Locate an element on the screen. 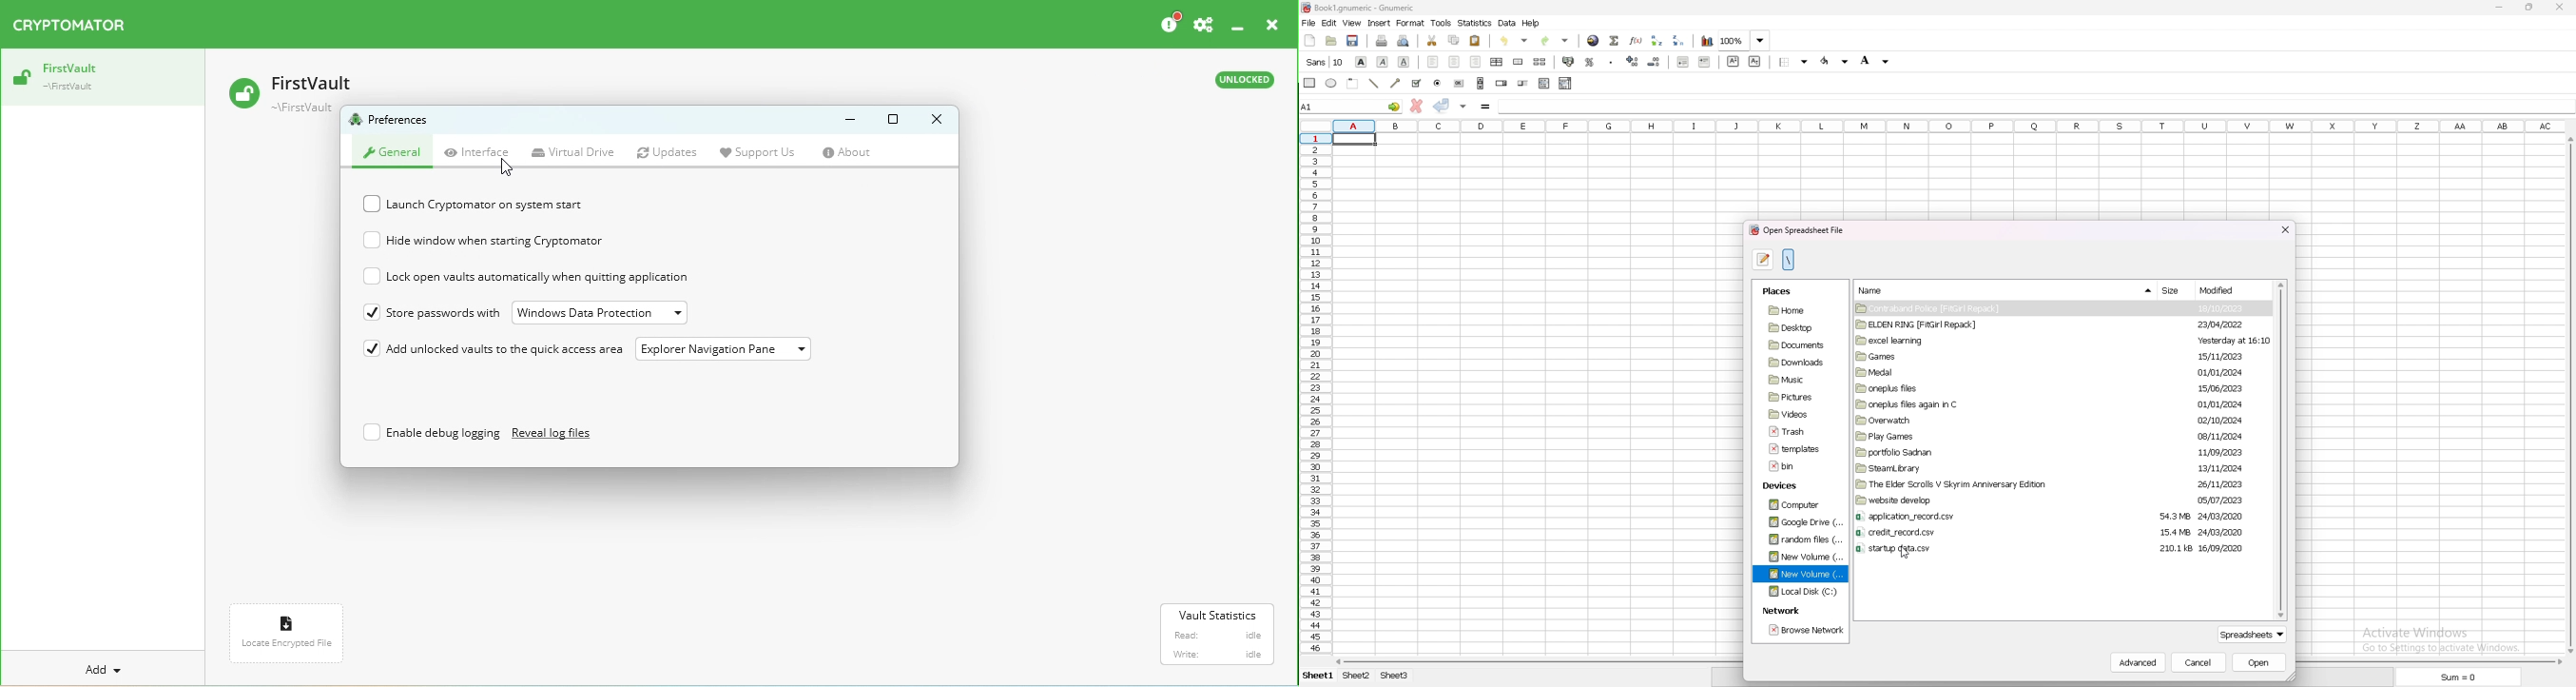  cancel is located at coordinates (2200, 662).